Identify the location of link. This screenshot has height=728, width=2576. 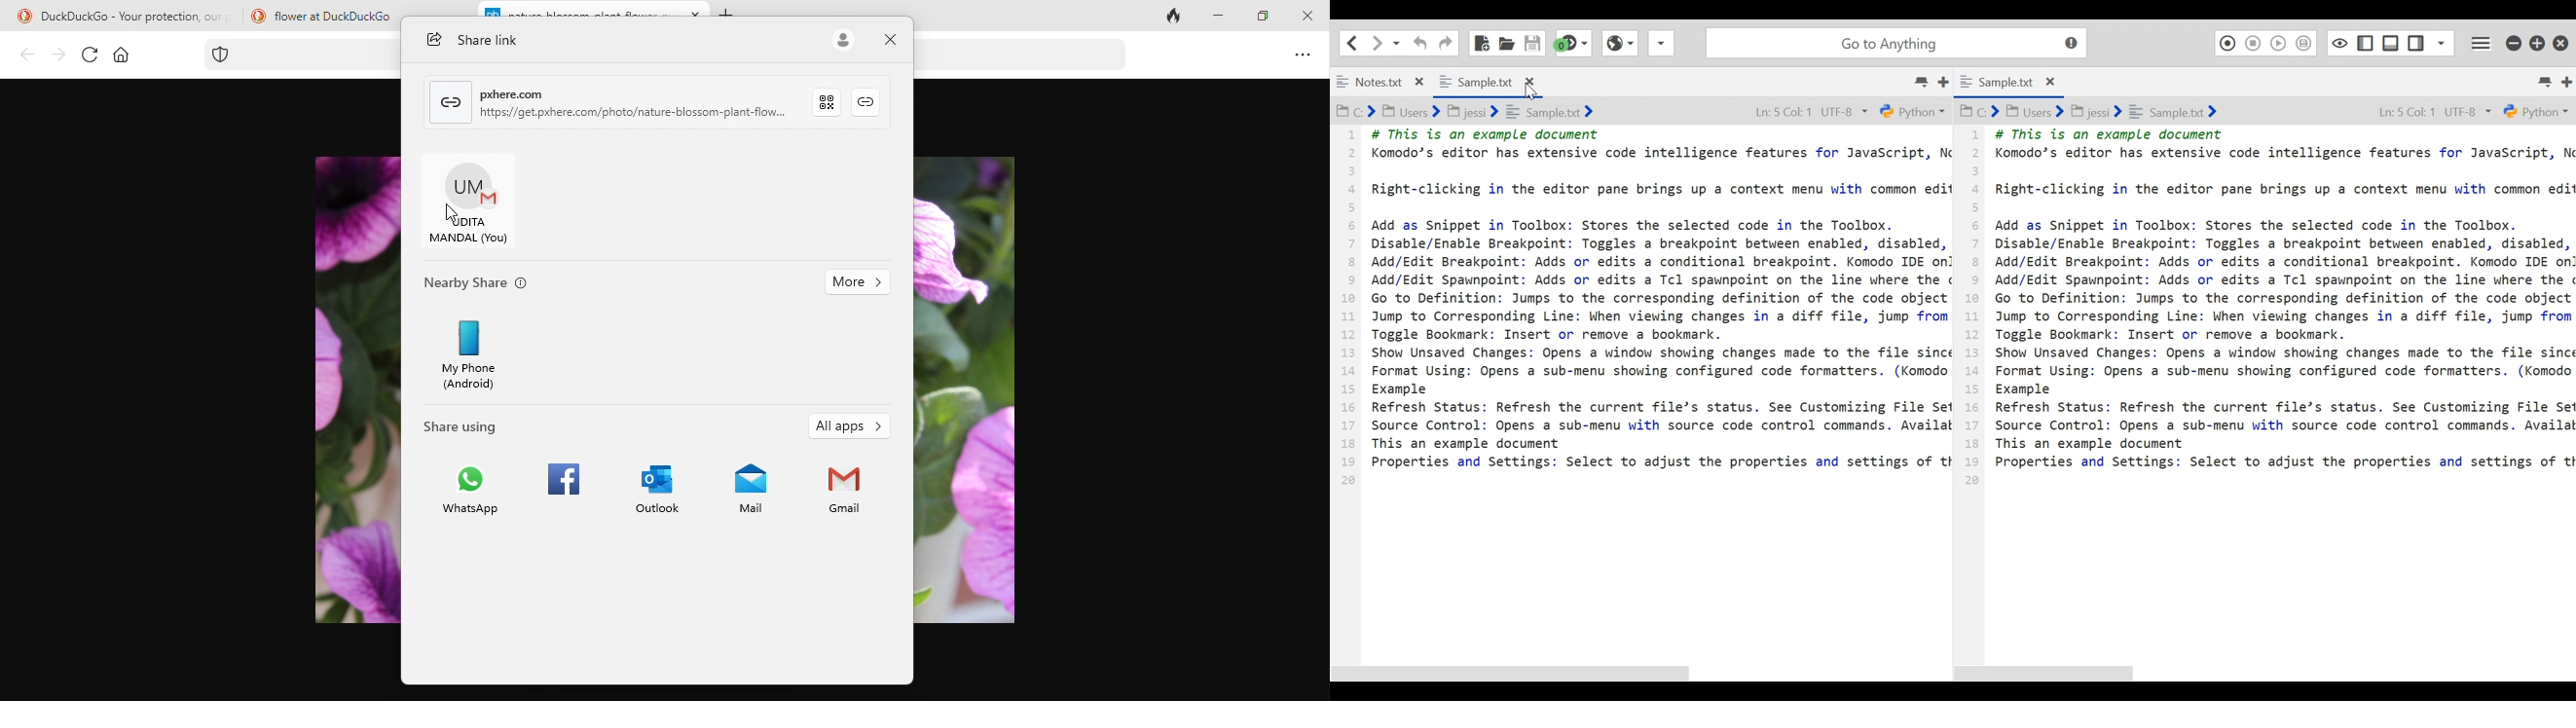
(873, 101).